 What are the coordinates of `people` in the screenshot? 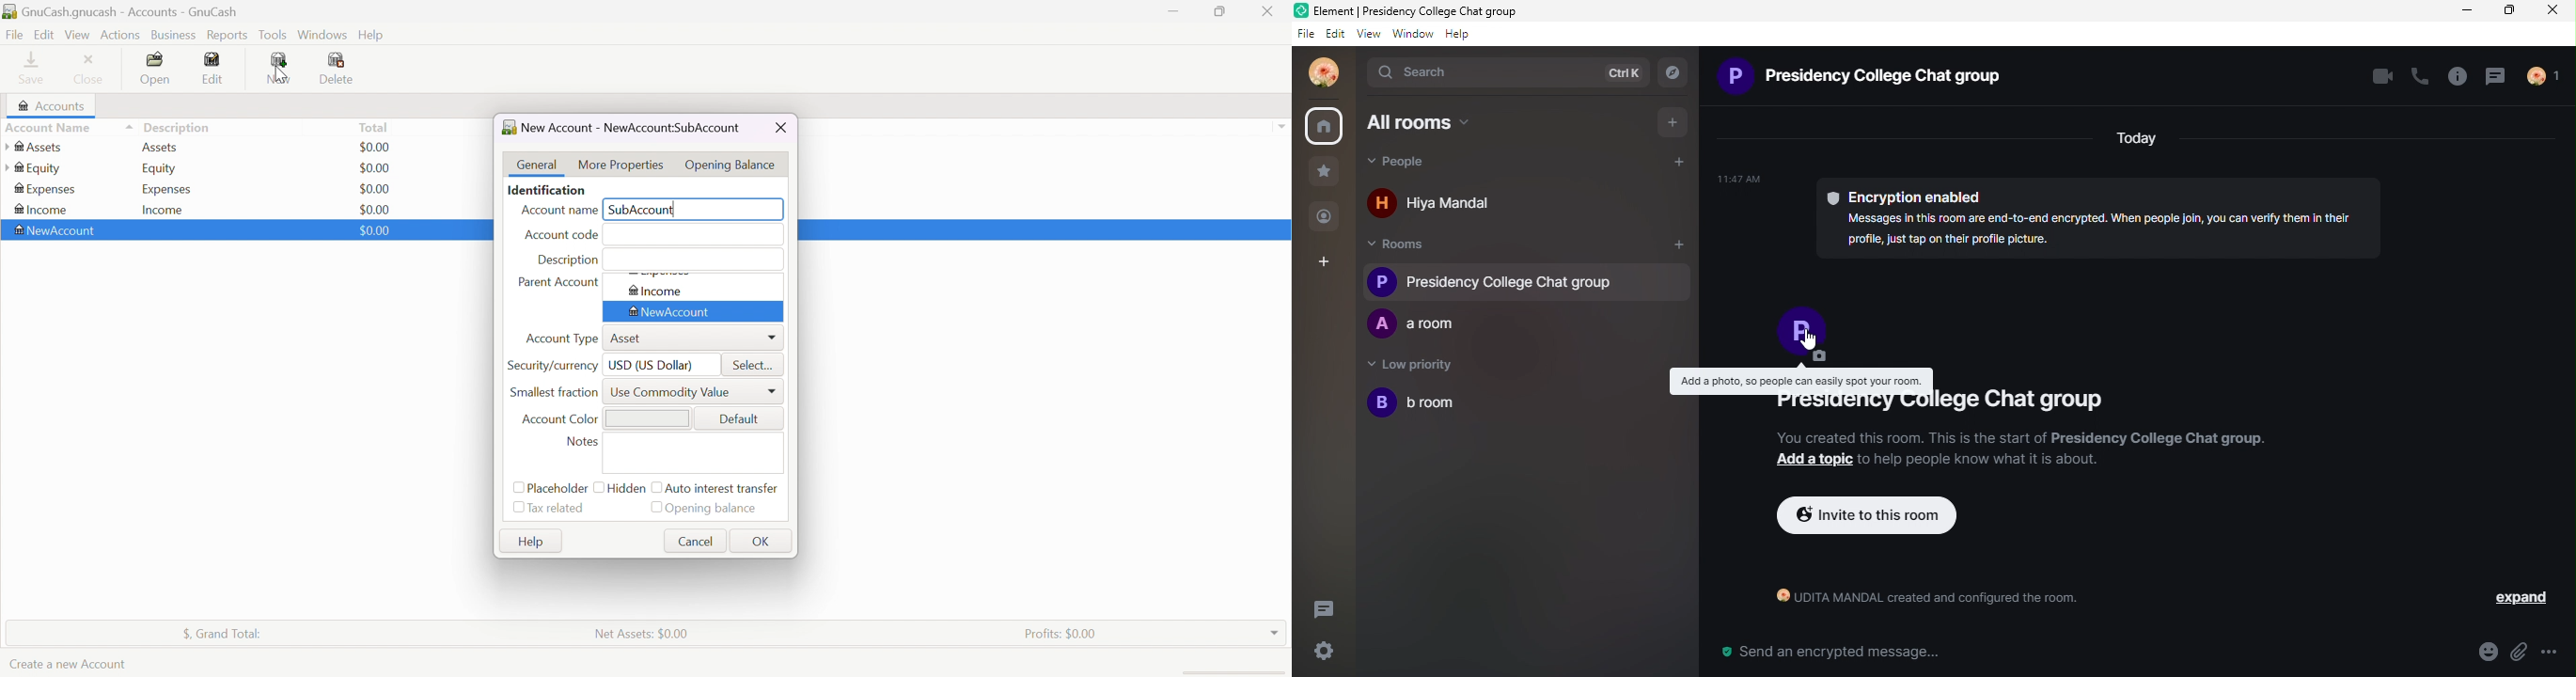 It's located at (2545, 78).